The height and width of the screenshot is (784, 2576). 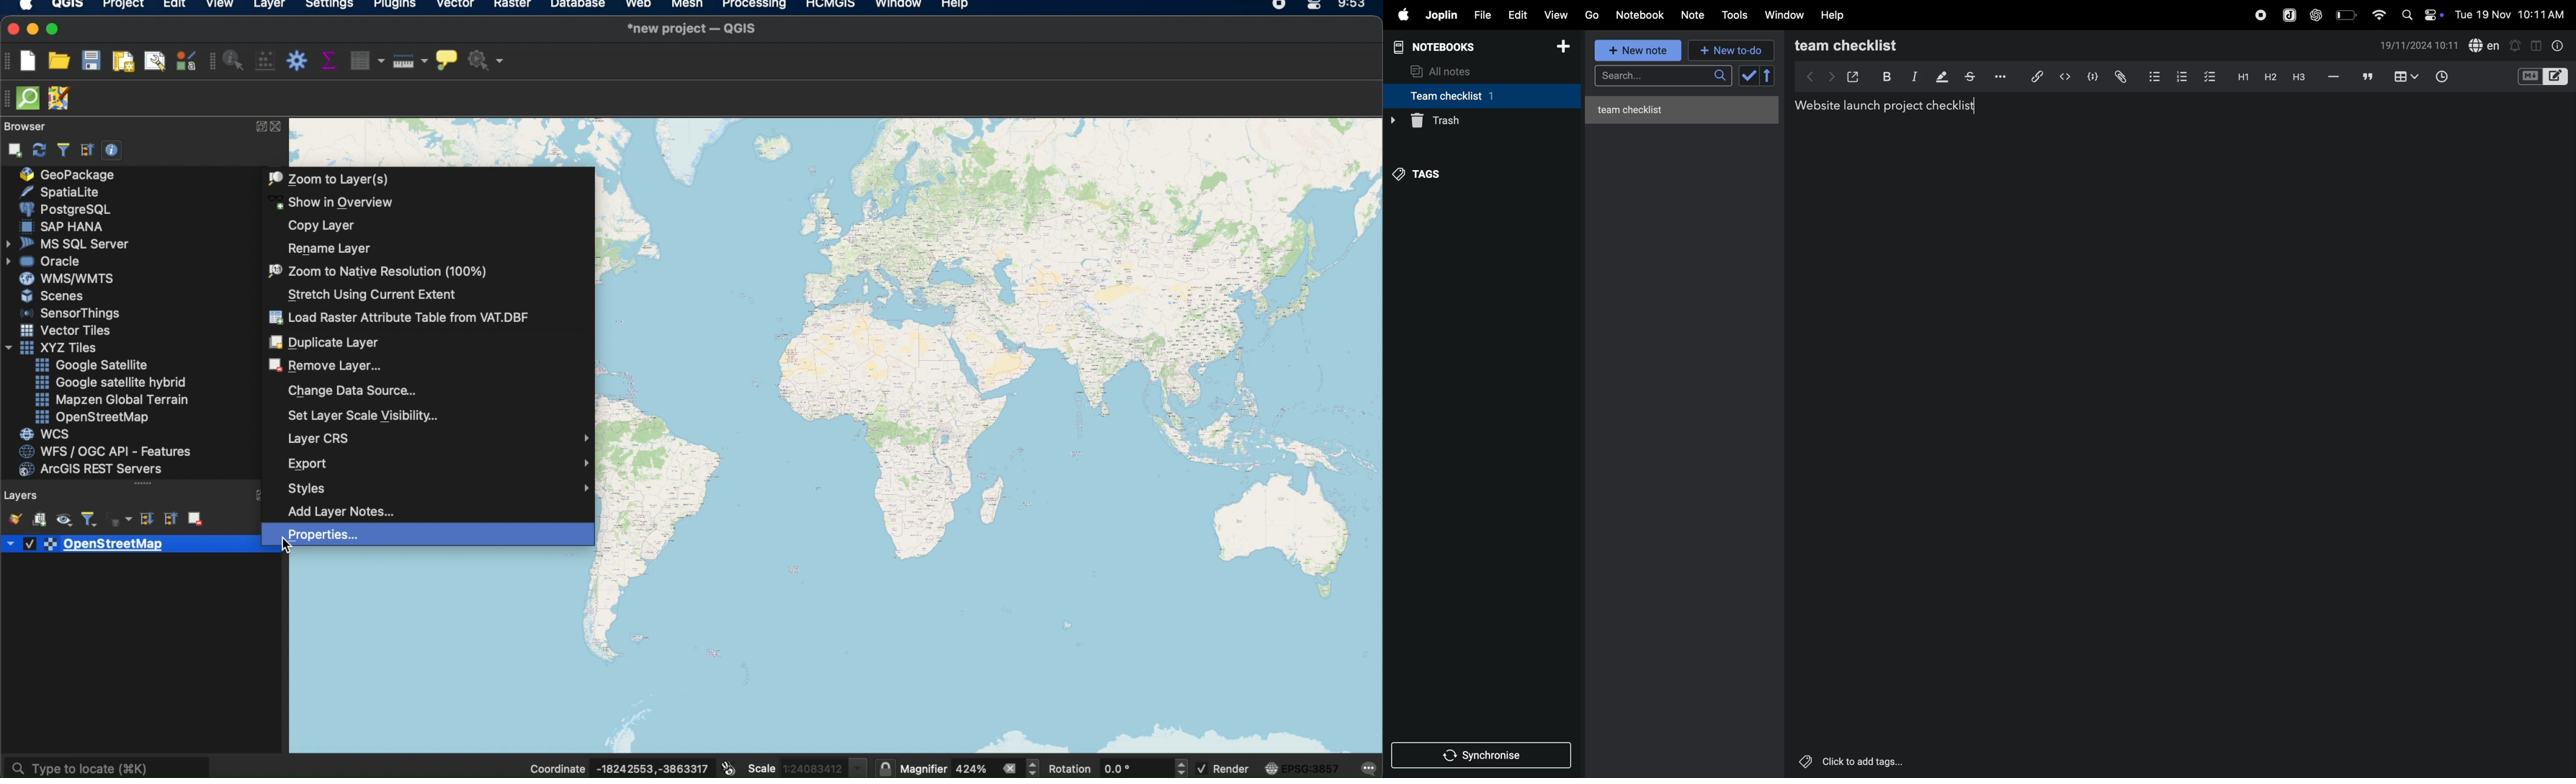 What do you see at coordinates (576, 6) in the screenshot?
I see `database` at bounding box center [576, 6].